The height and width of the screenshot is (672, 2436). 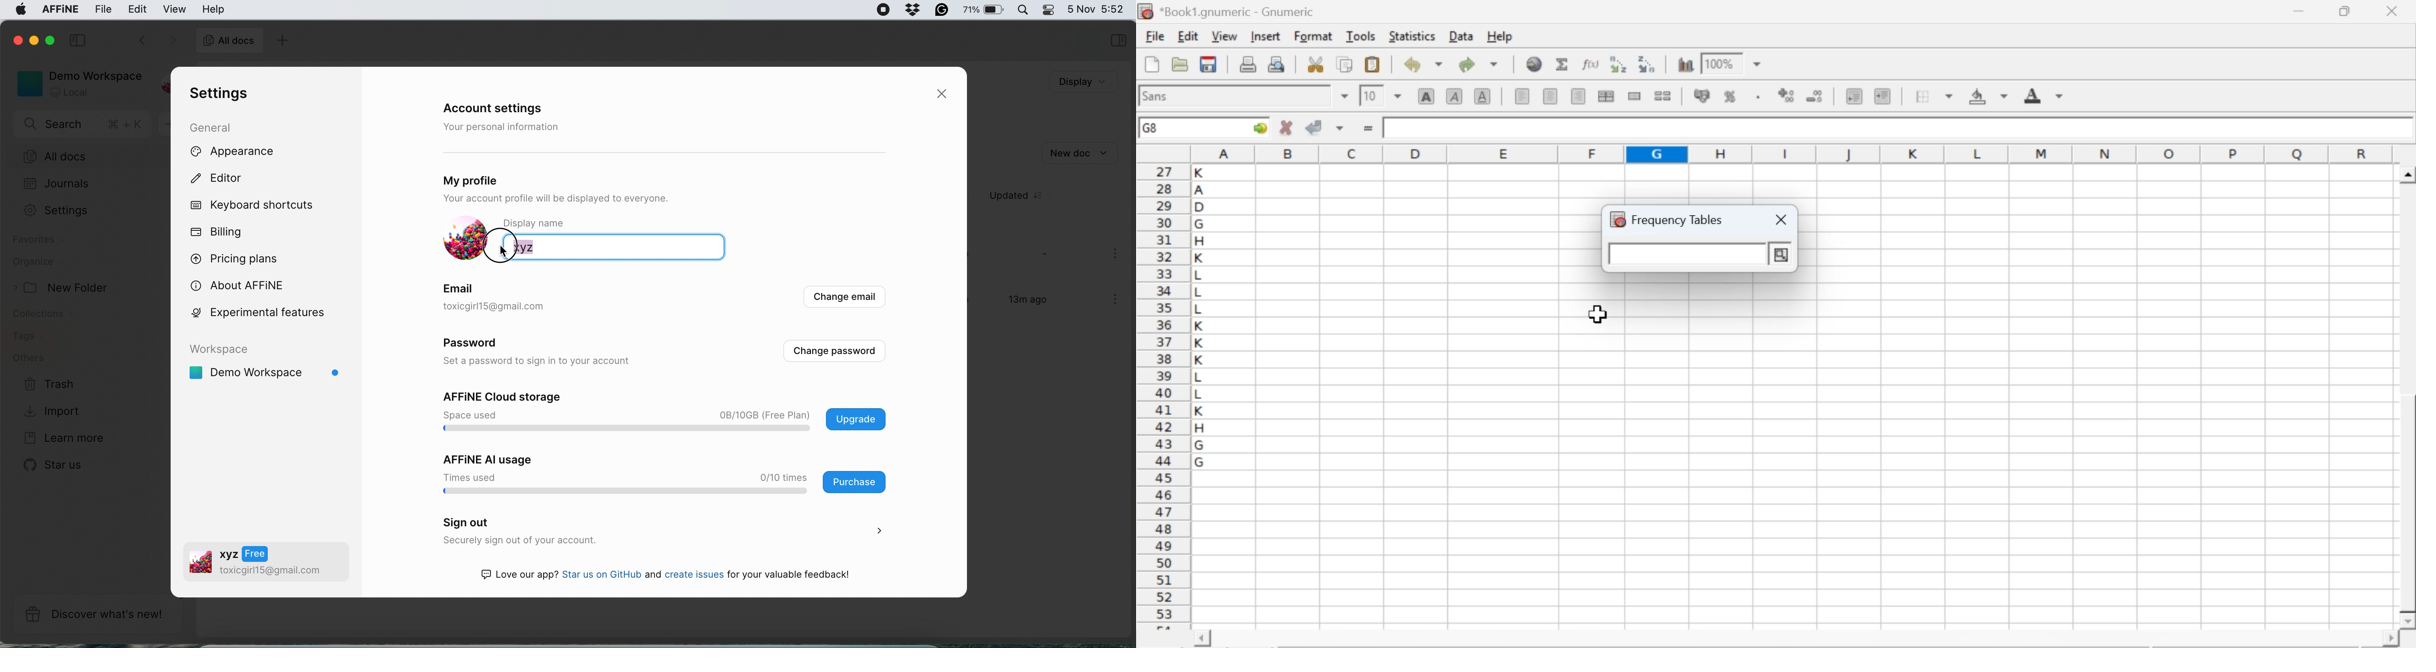 I want to click on tags, so click(x=27, y=337).